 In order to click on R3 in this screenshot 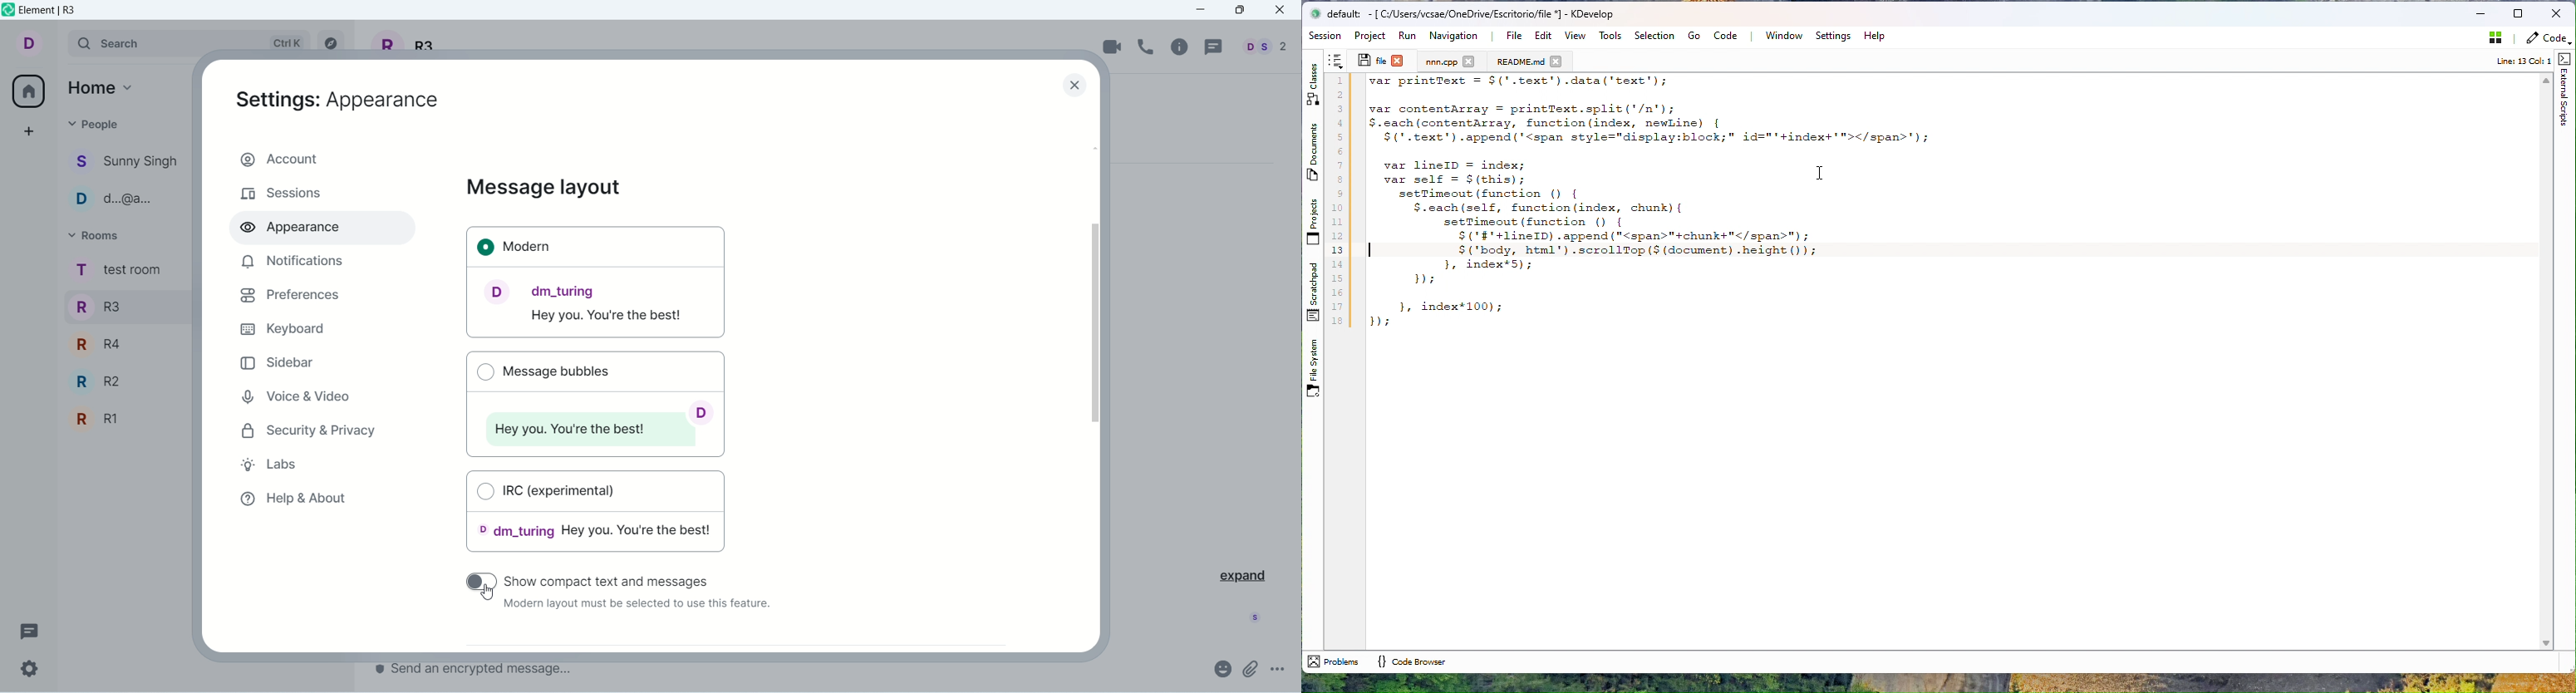, I will do `click(124, 305)`.